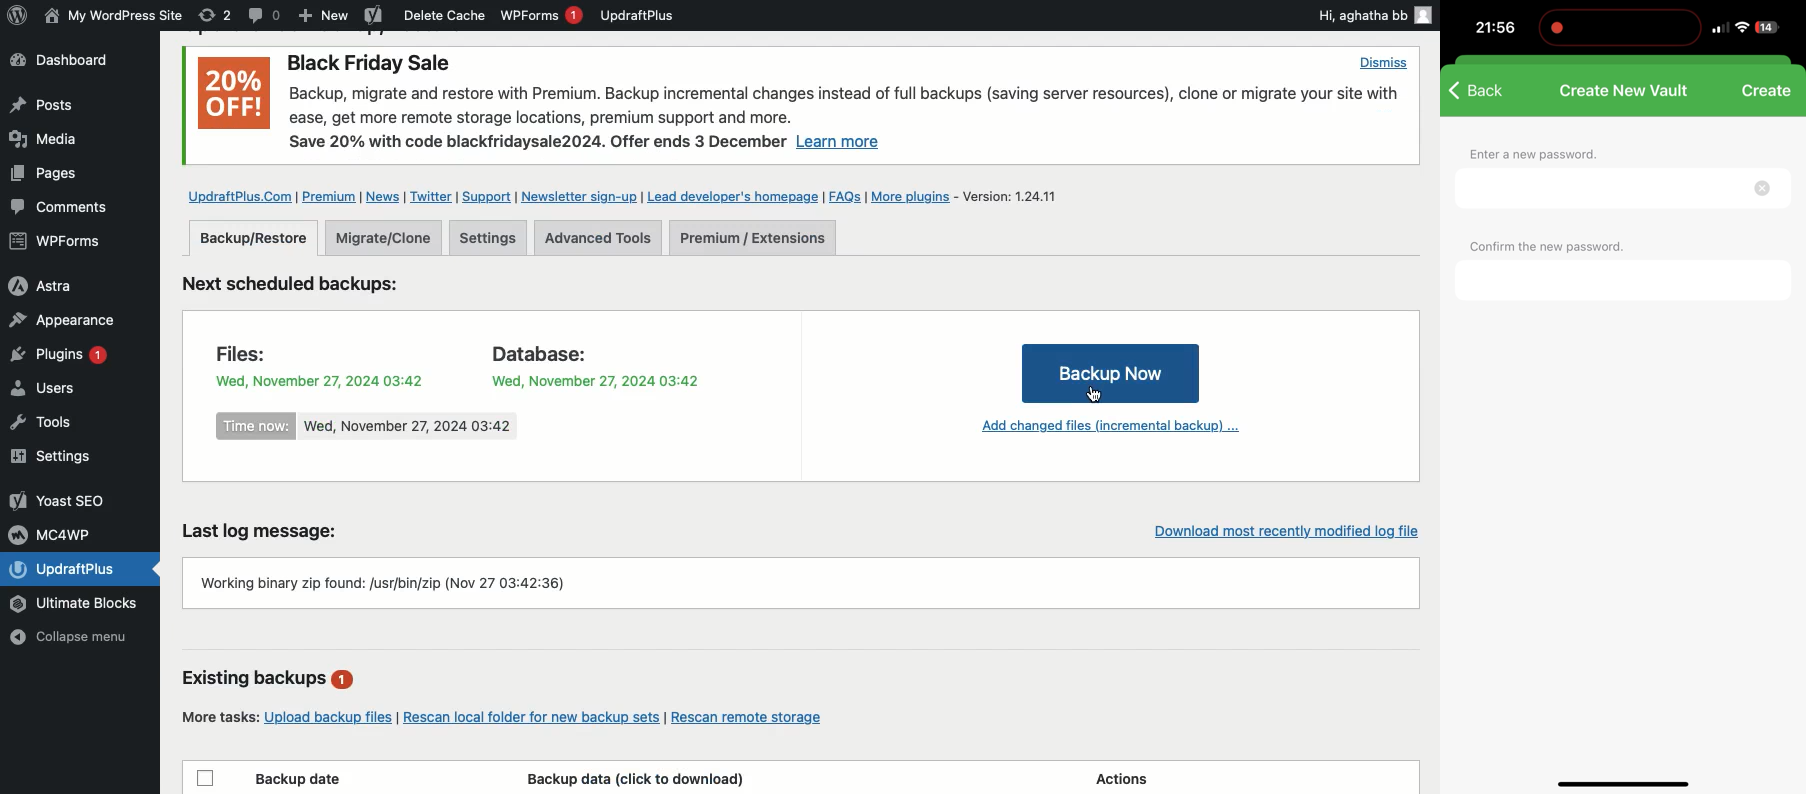 The image size is (1820, 812). What do you see at coordinates (915, 196) in the screenshot?
I see `More plugins` at bounding box center [915, 196].